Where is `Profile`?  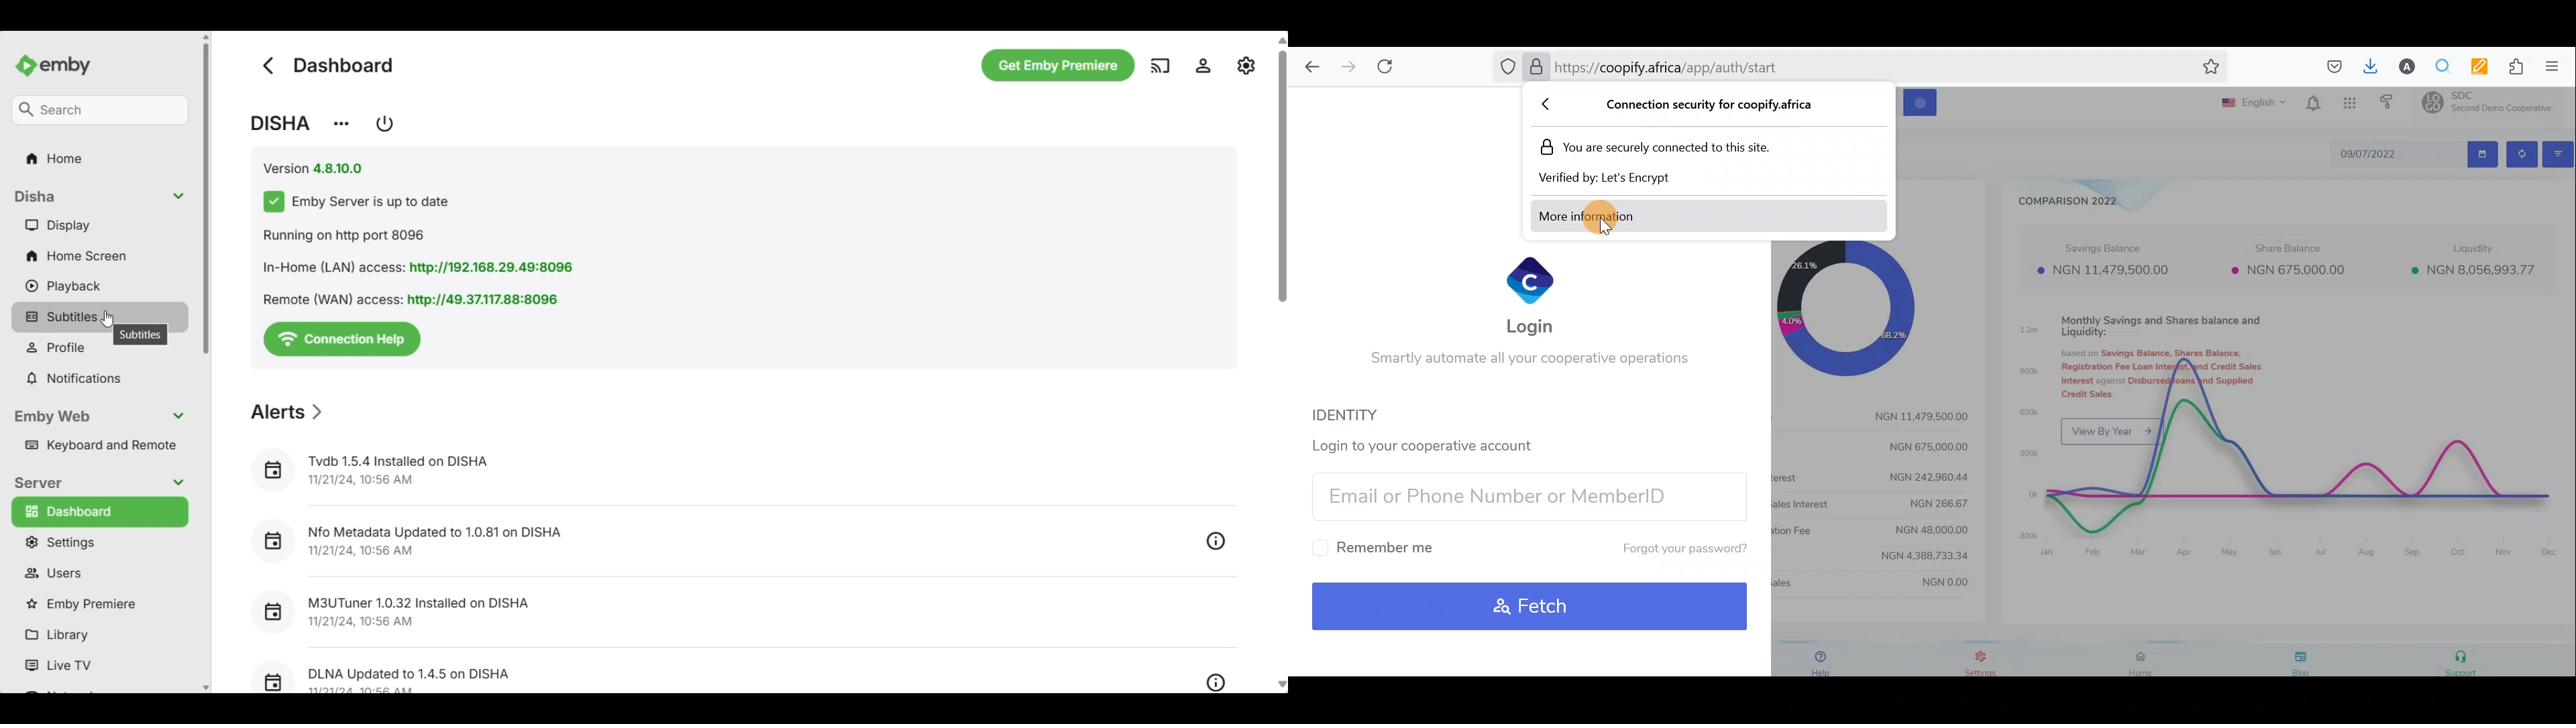
Profile is located at coordinates (103, 350).